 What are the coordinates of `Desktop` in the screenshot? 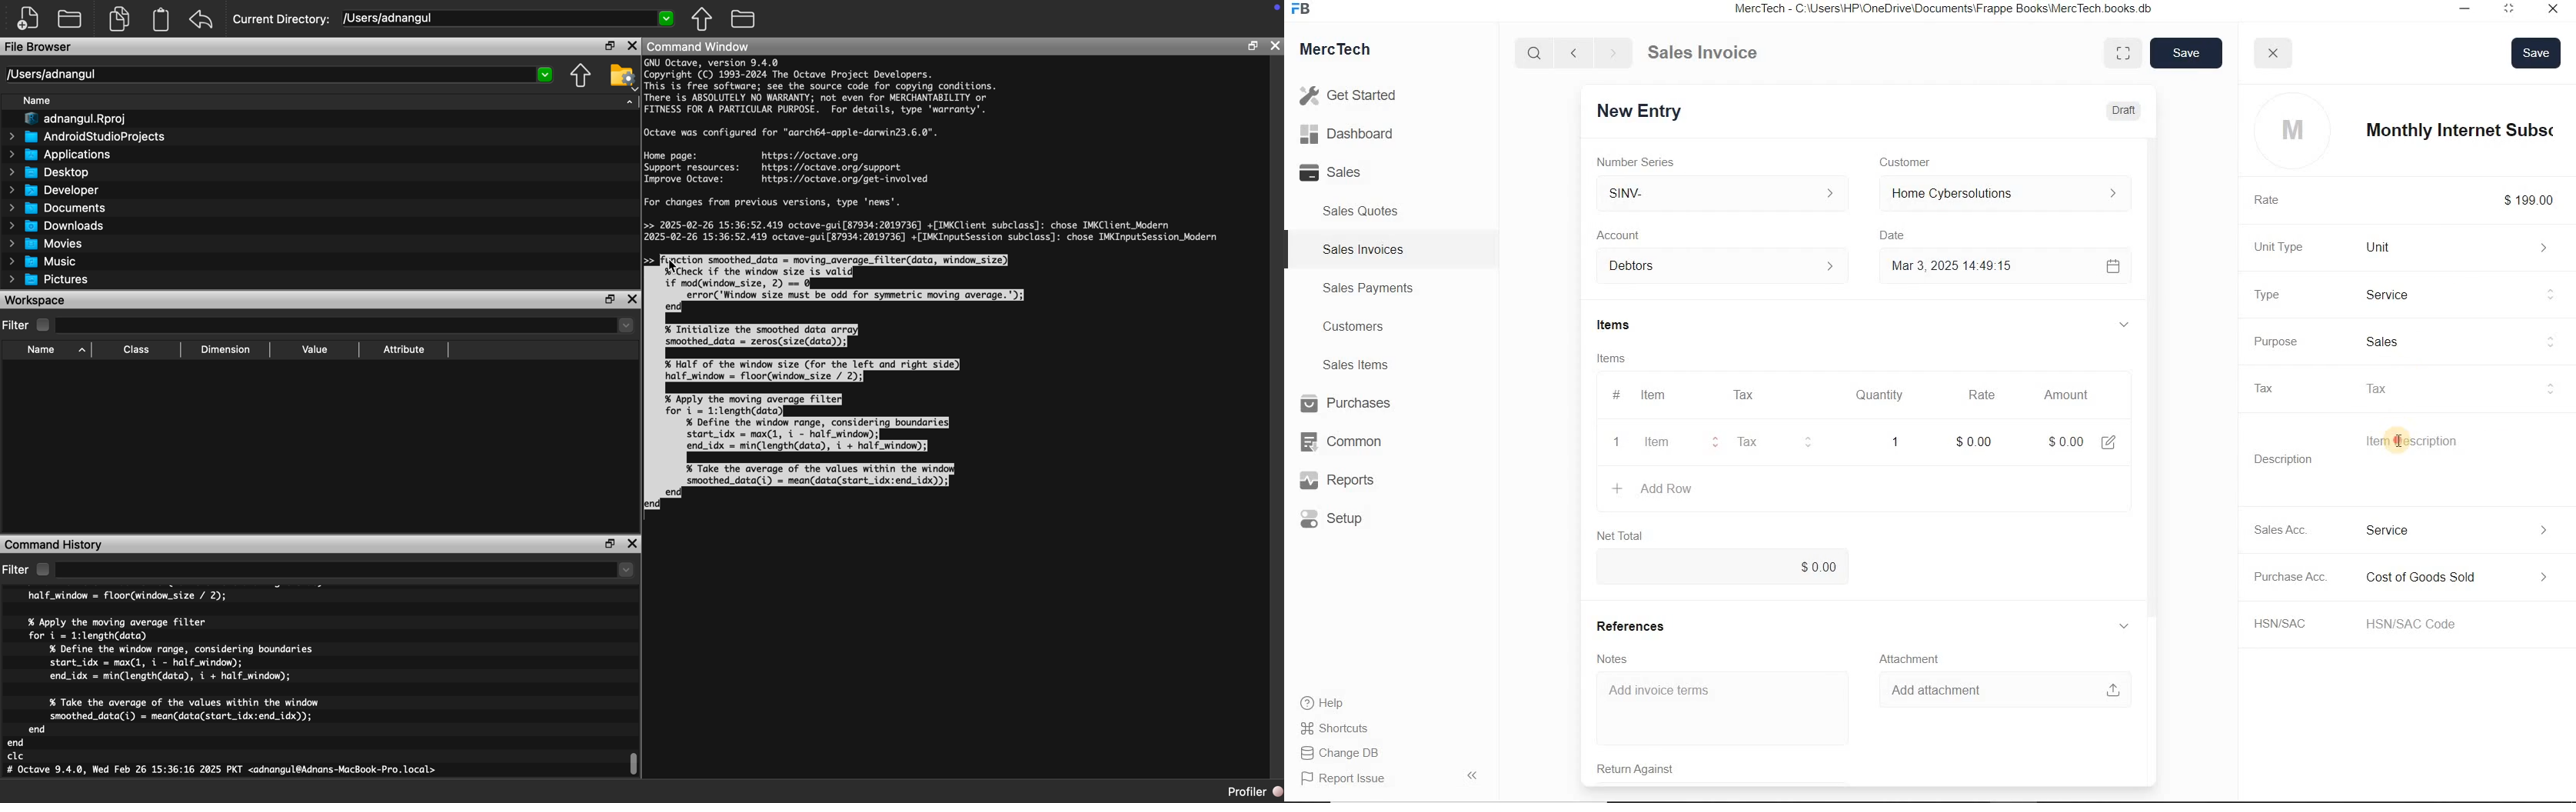 It's located at (49, 172).